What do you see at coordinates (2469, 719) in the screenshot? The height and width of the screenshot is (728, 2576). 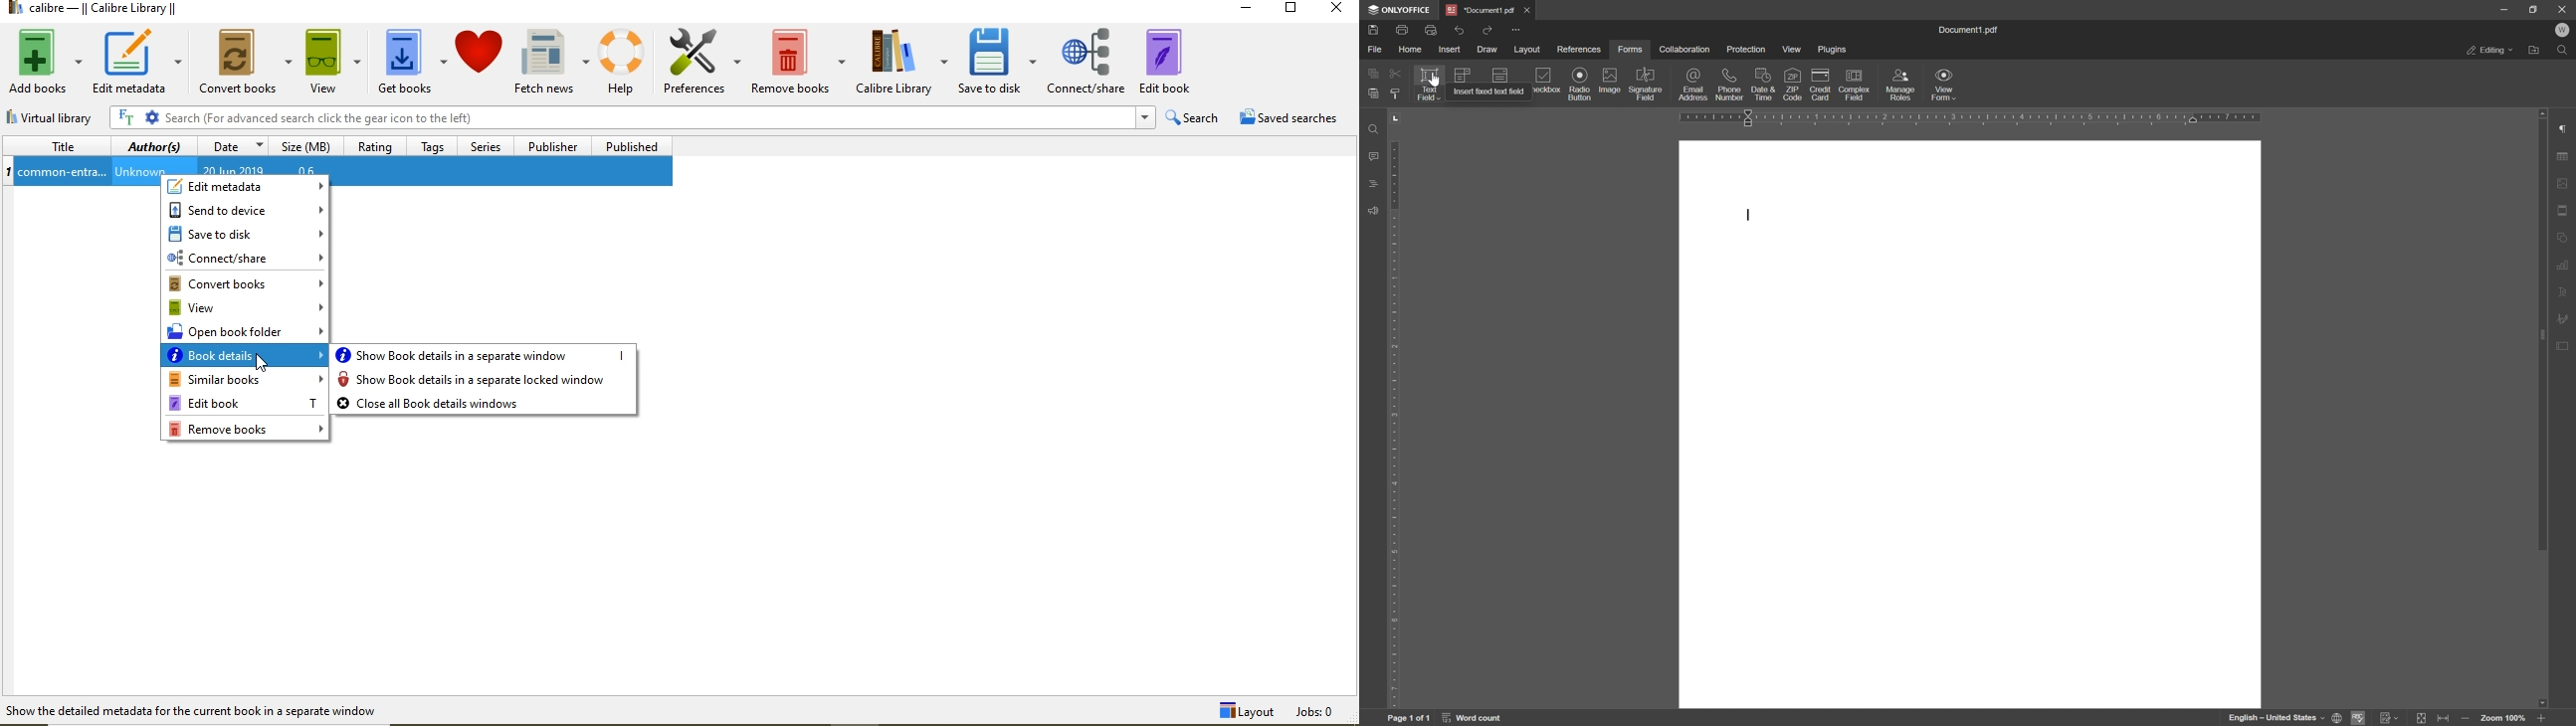 I see `zoom in` at bounding box center [2469, 719].